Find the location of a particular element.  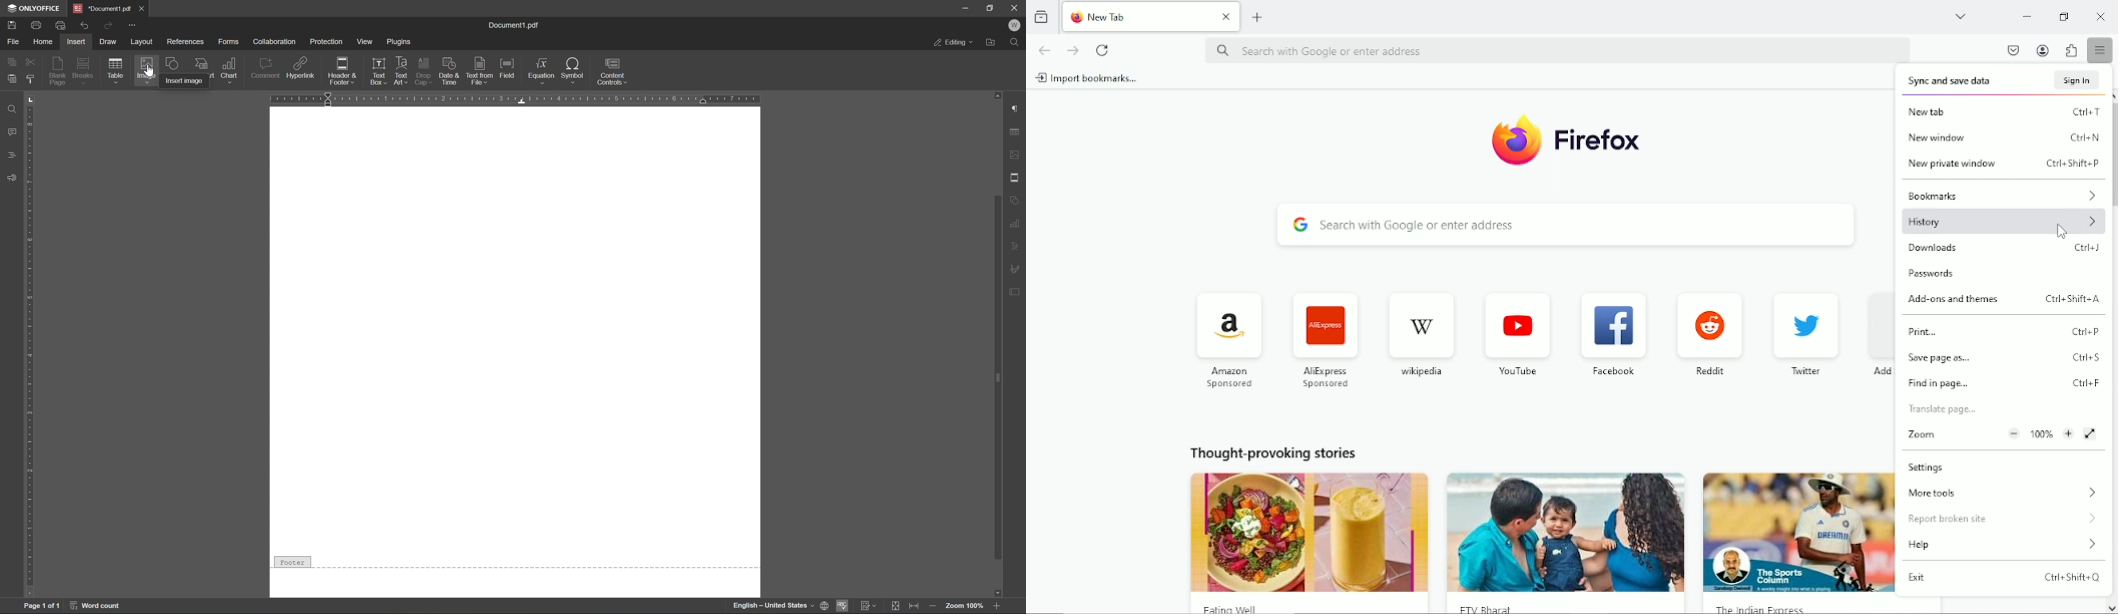

ONLYOFFICE is located at coordinates (33, 9).